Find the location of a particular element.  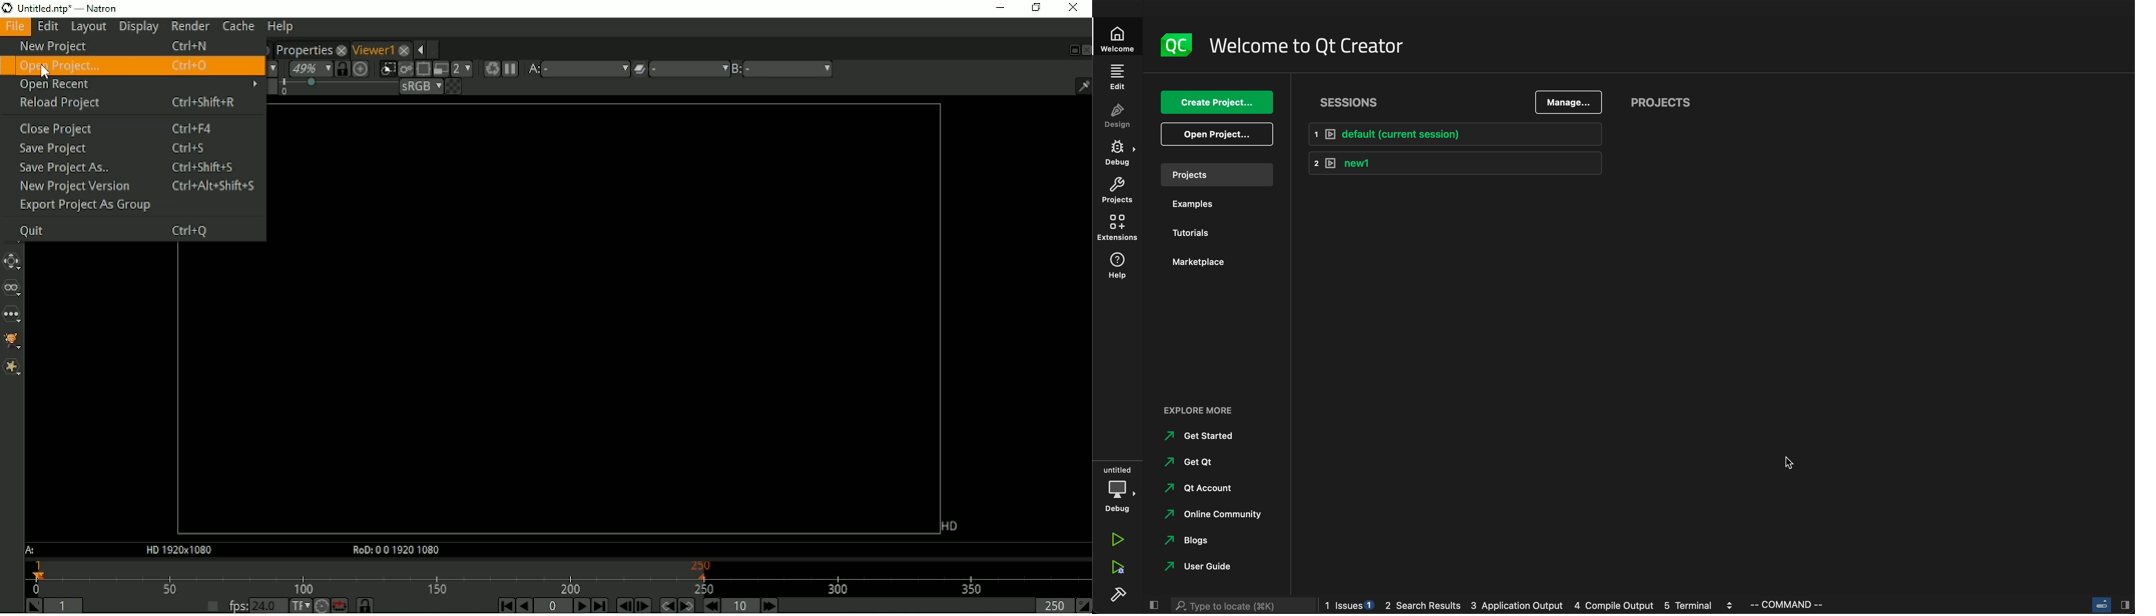

Zoom is located at coordinates (309, 68).